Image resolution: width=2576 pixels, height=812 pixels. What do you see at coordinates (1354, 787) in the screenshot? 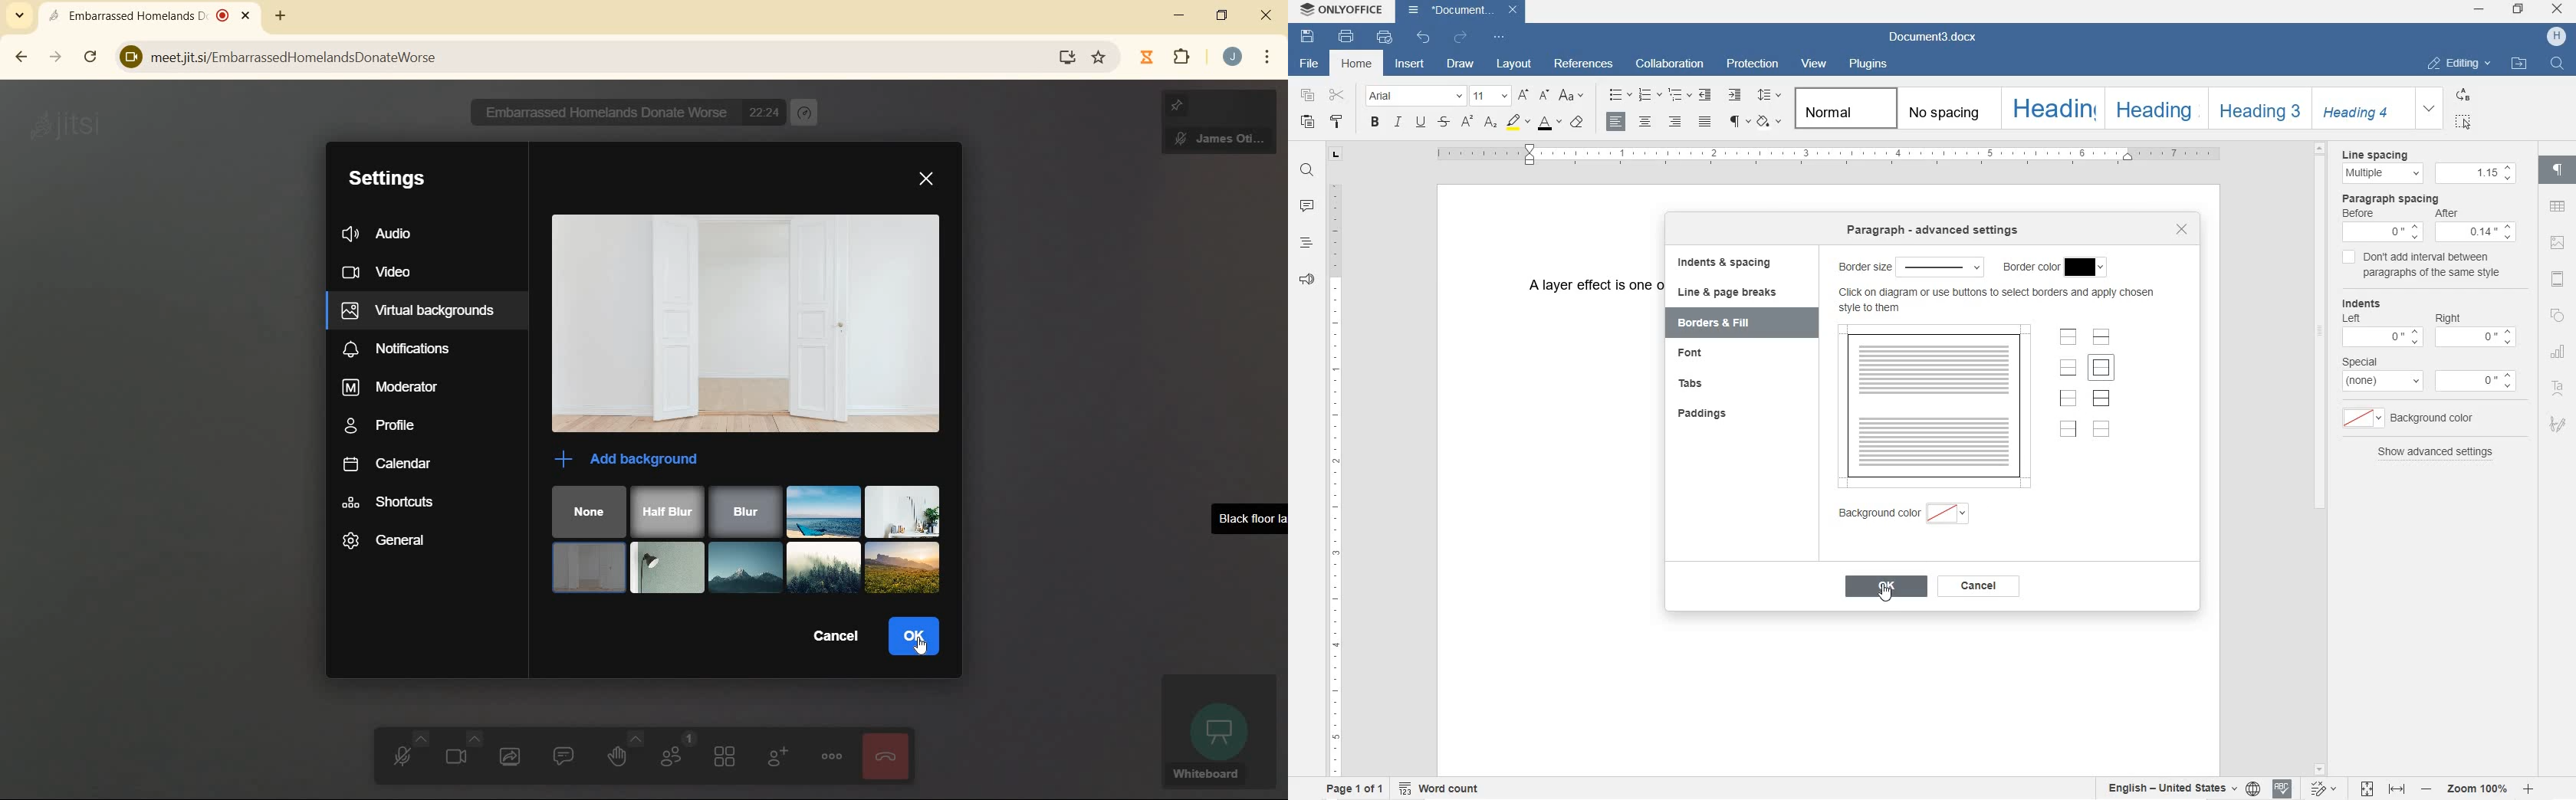
I see `PAGE 1 OF 1` at bounding box center [1354, 787].